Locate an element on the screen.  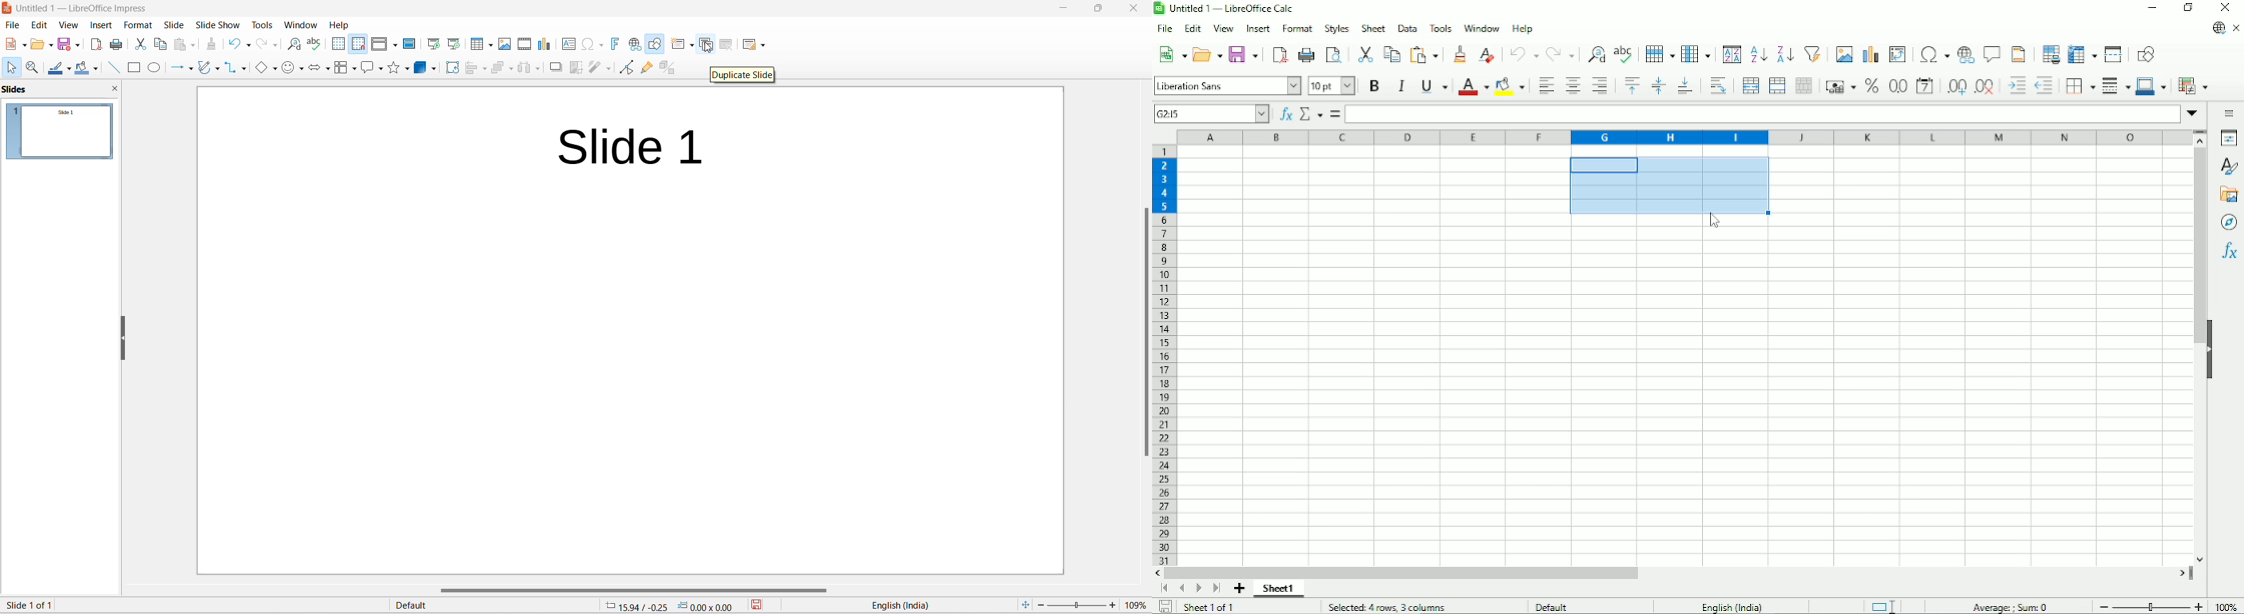
Sidebar settings is located at coordinates (2231, 113).